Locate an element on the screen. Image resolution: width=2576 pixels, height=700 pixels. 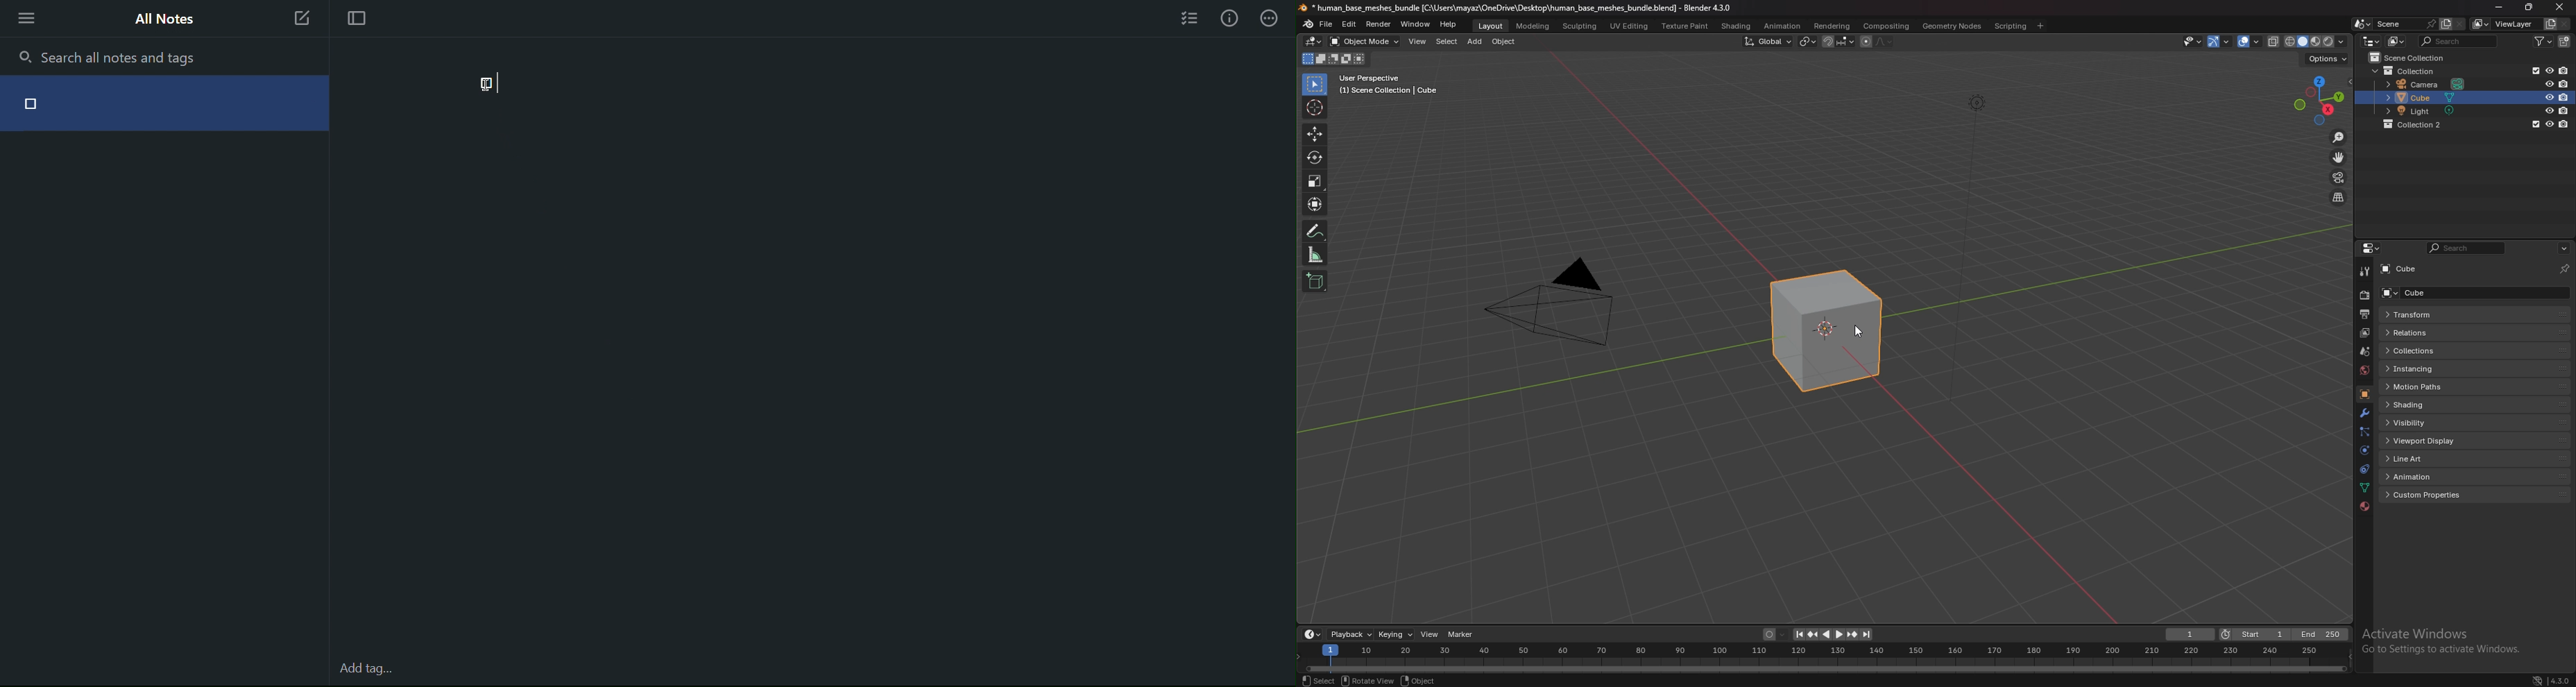
scene is located at coordinates (2392, 23).